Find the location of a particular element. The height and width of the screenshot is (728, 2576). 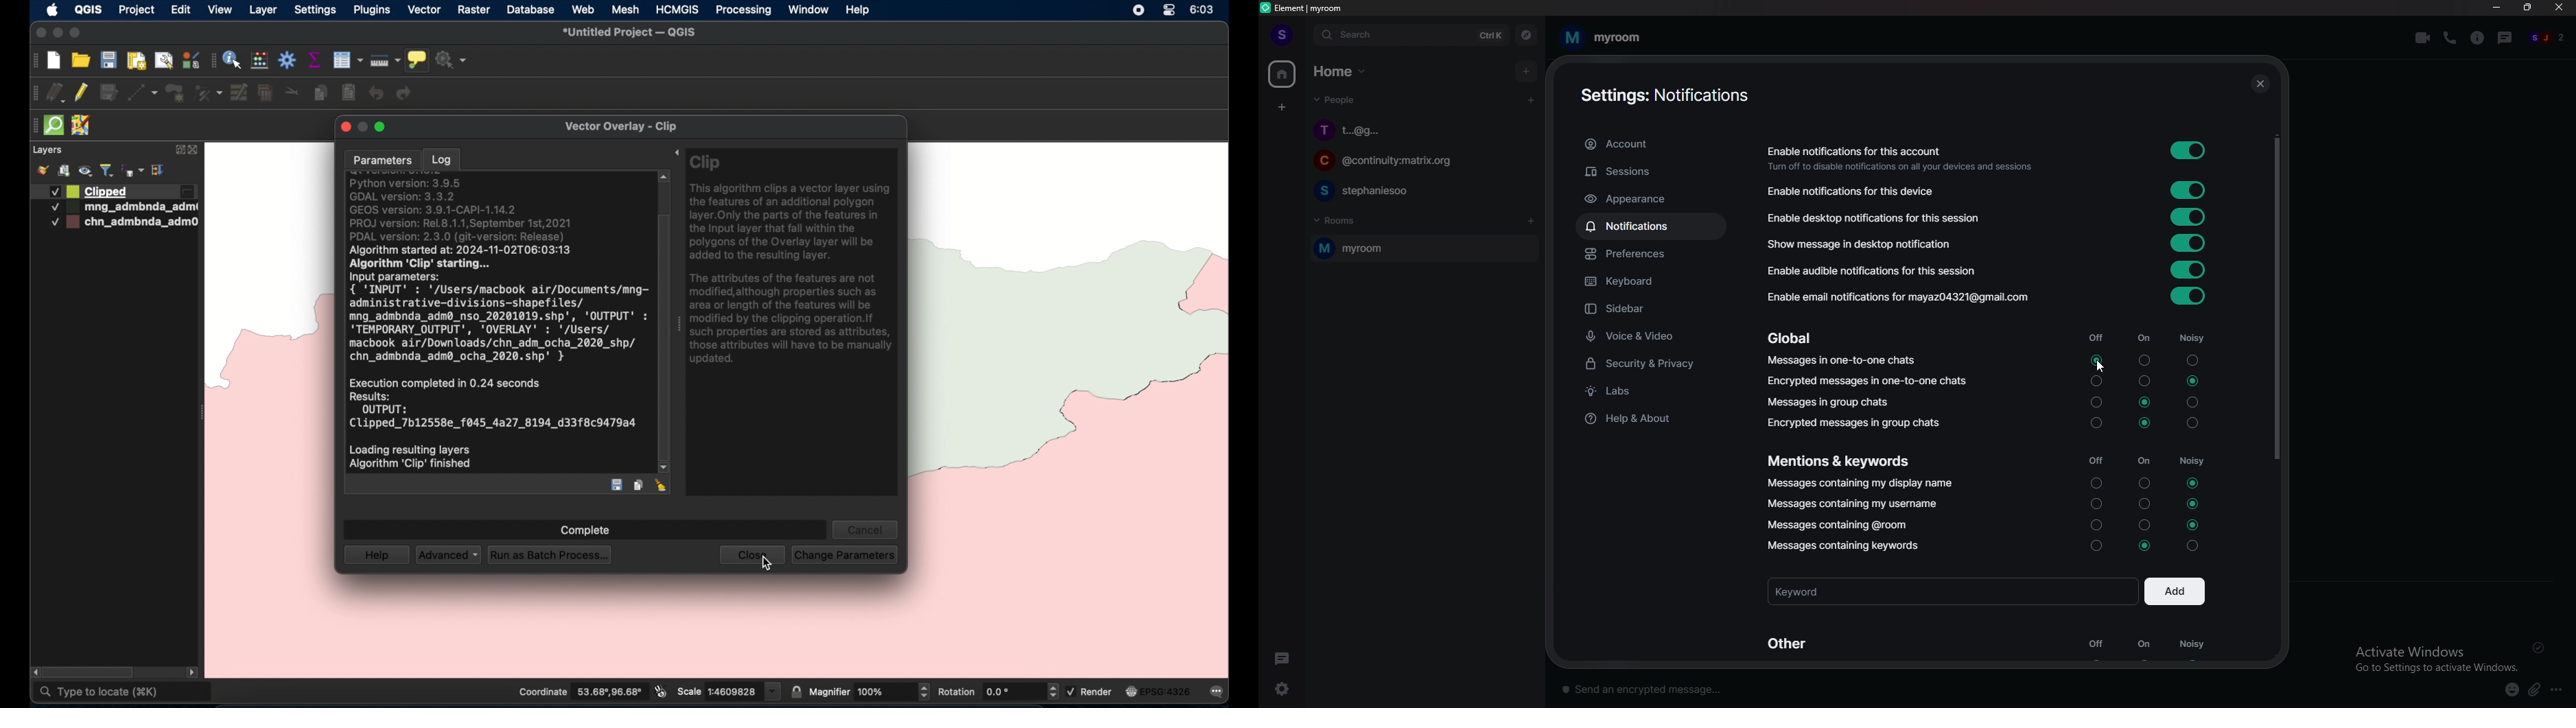

show message in desktop notification is located at coordinates (1871, 244).